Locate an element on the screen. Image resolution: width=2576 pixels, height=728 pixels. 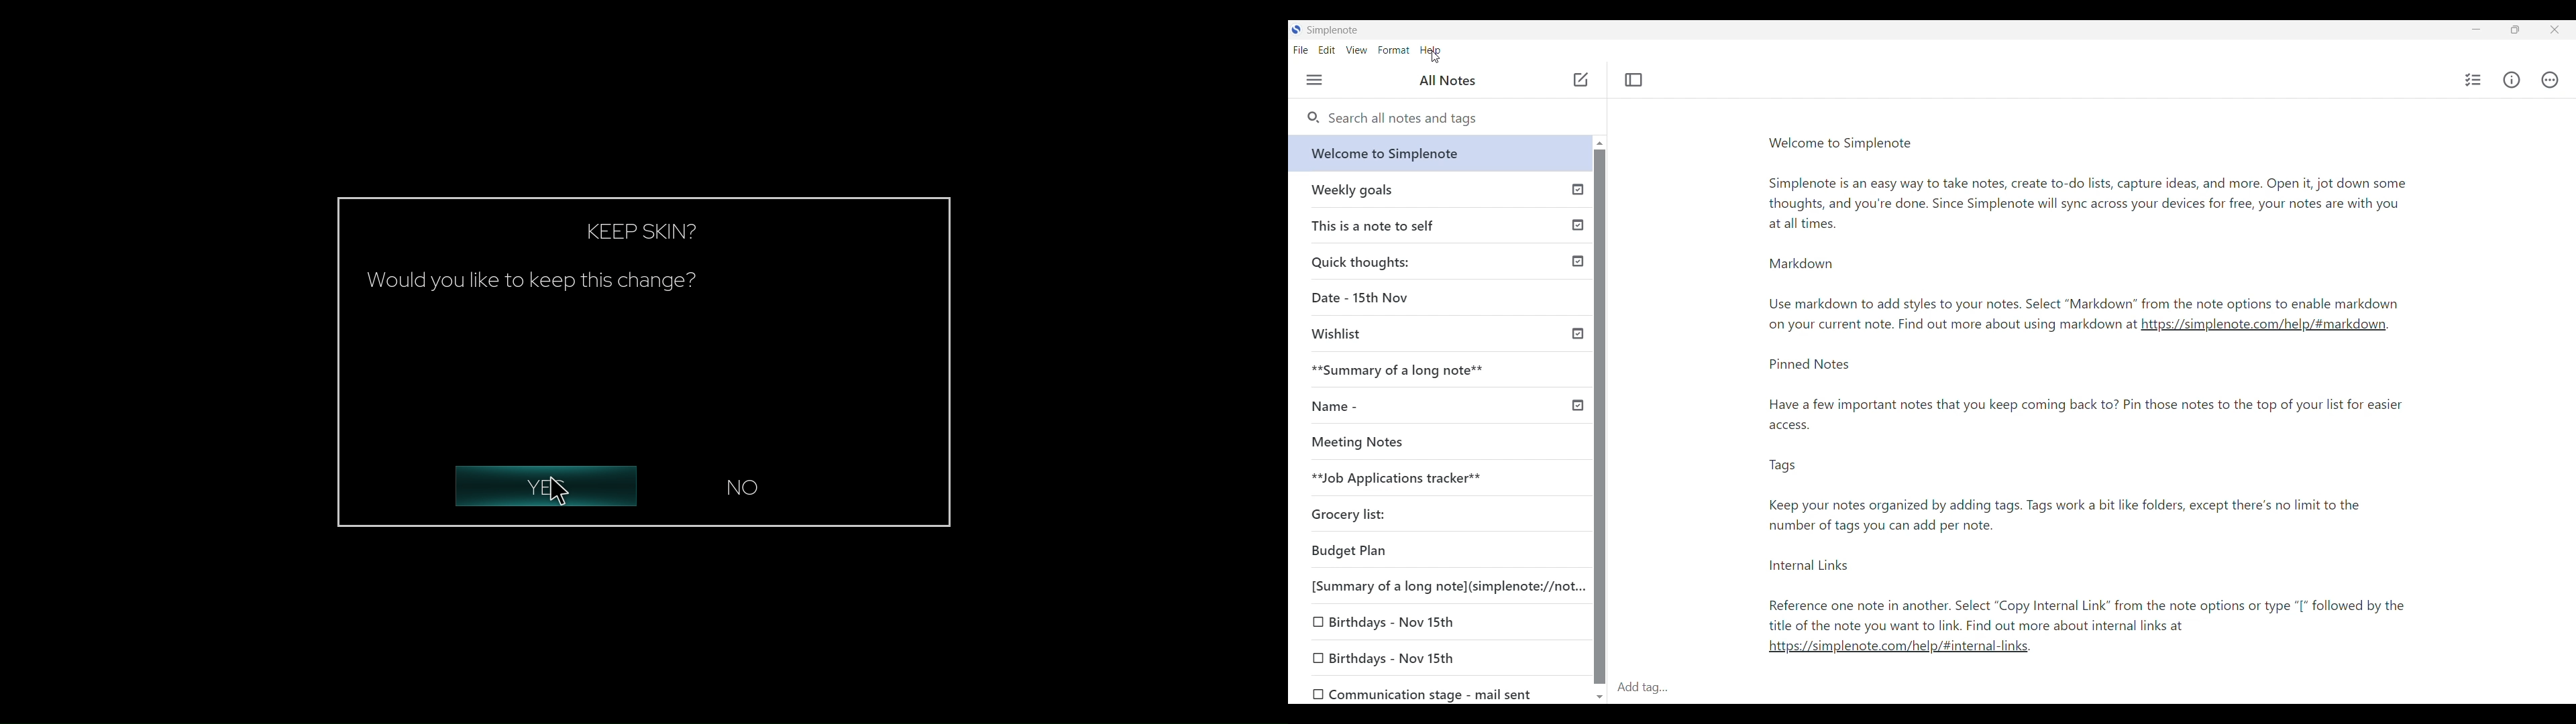
Pinned notes-note2 is located at coordinates (2087, 489).